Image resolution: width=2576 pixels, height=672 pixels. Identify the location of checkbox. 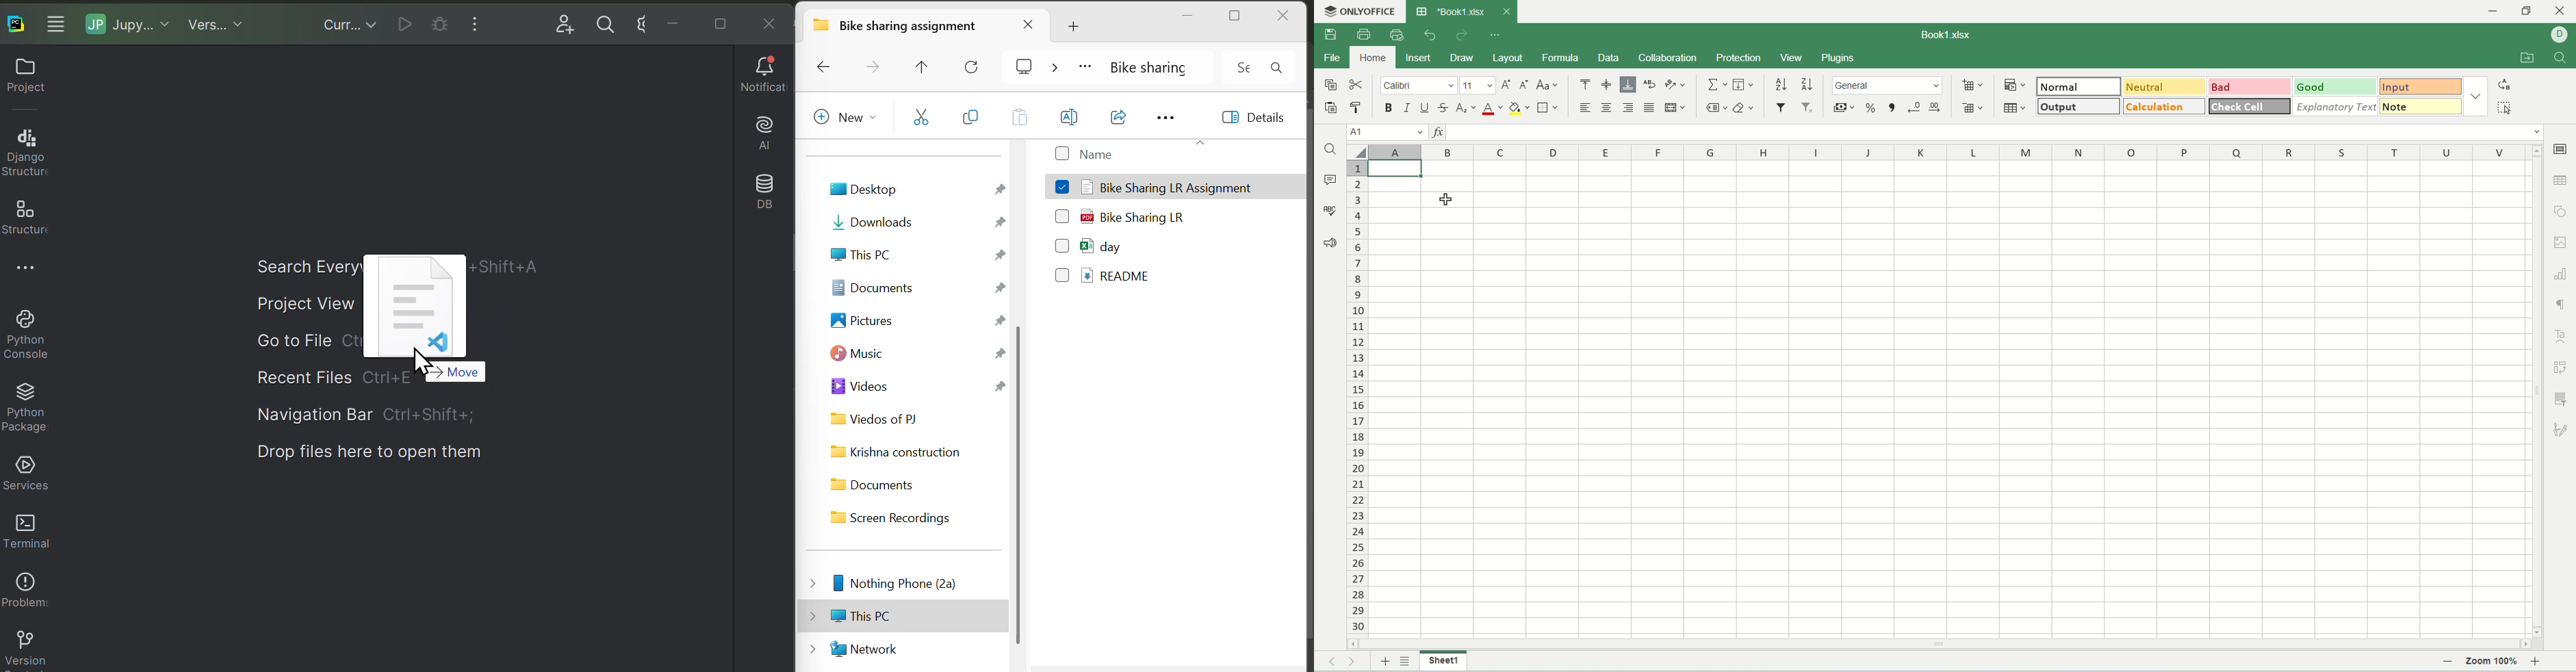
(1061, 183).